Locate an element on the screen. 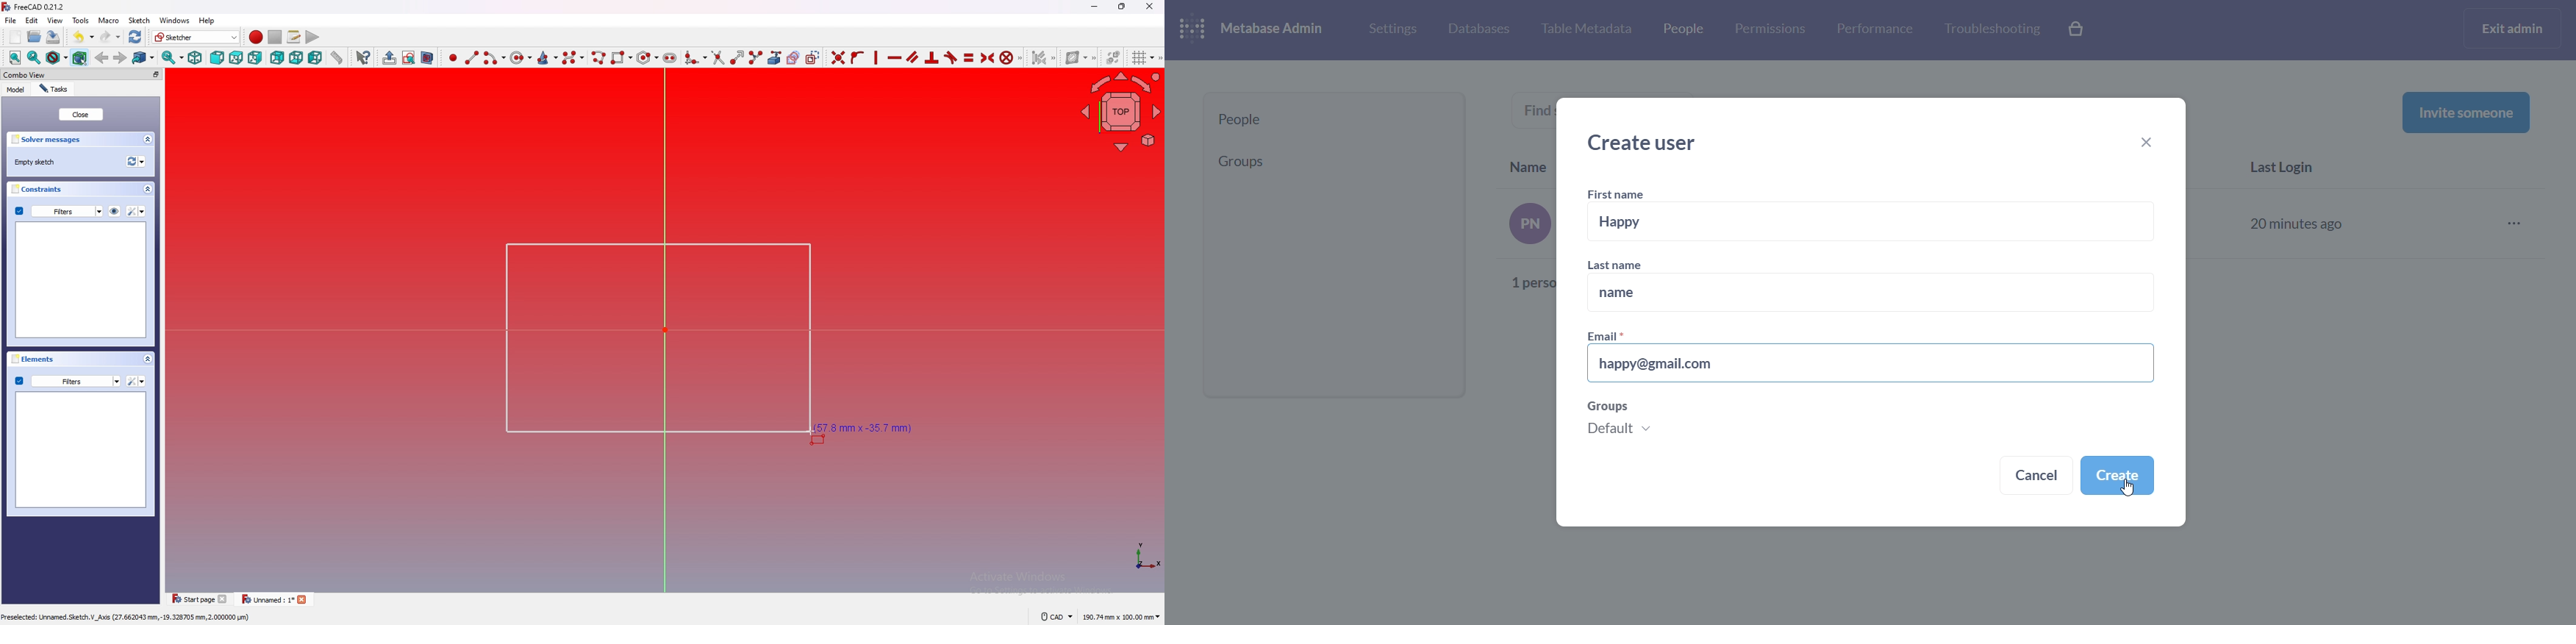  toggle grid is located at coordinates (1144, 58).